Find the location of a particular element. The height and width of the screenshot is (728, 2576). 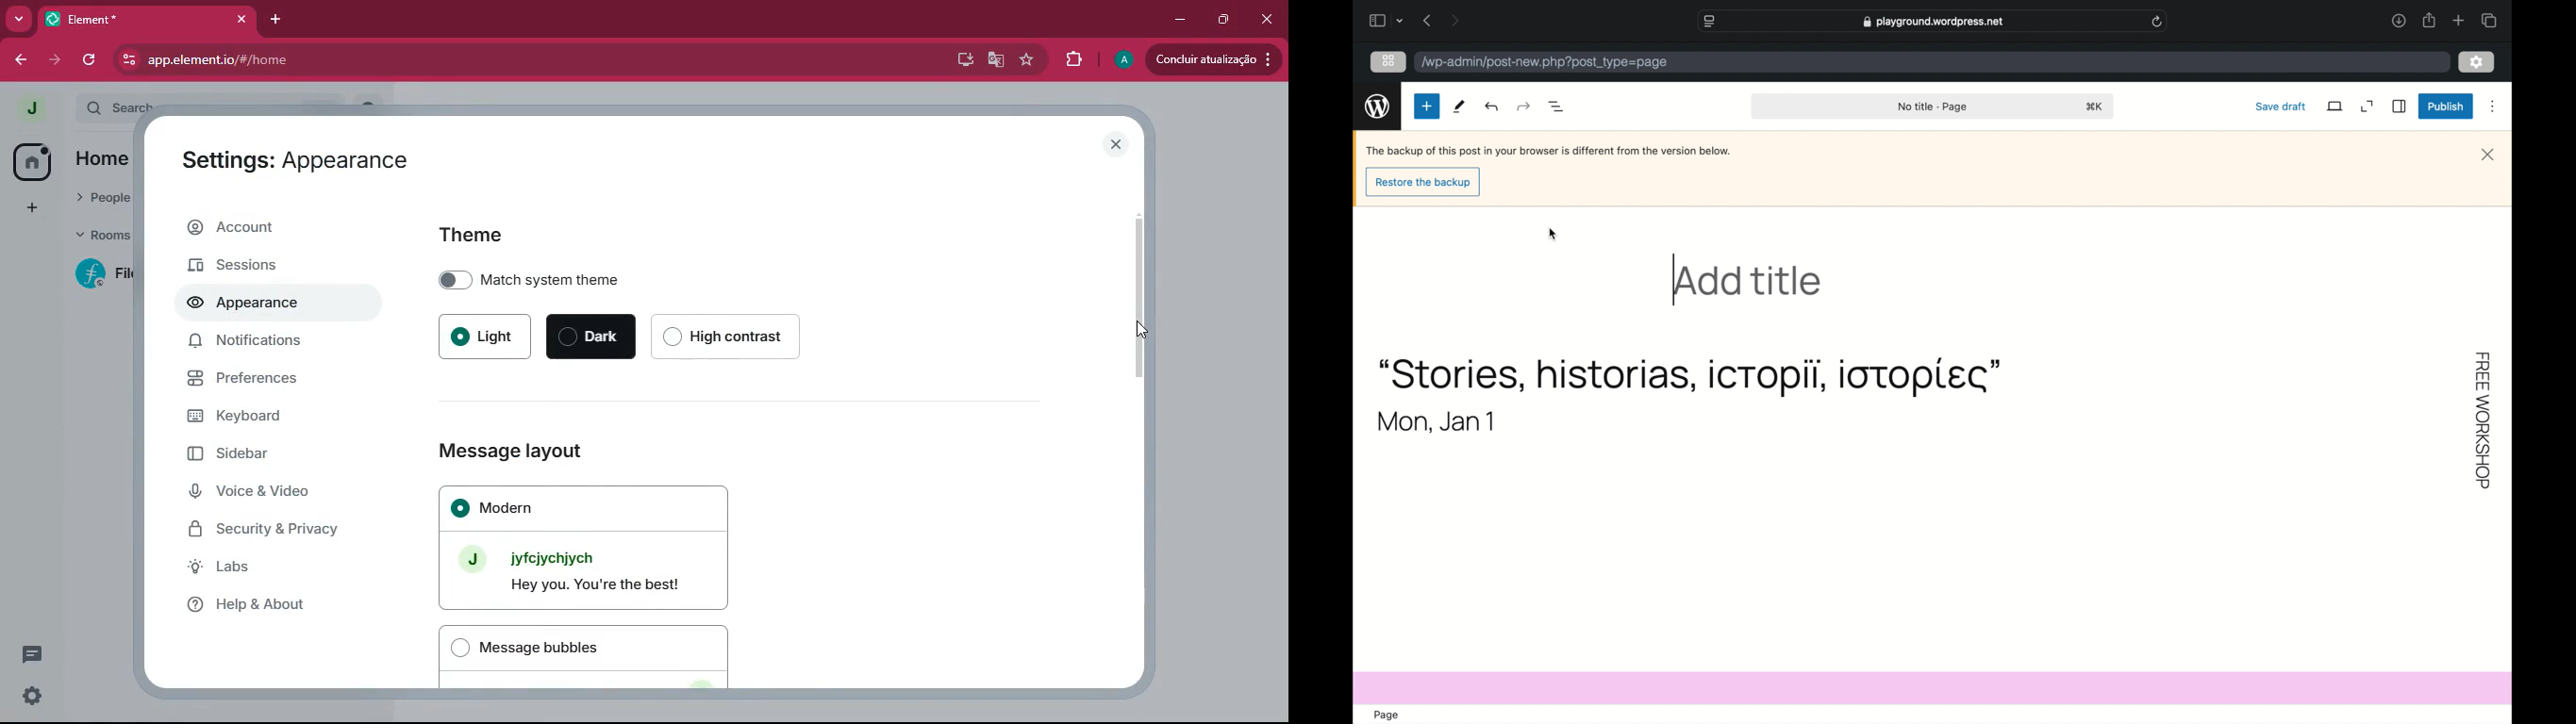

people is located at coordinates (106, 197).